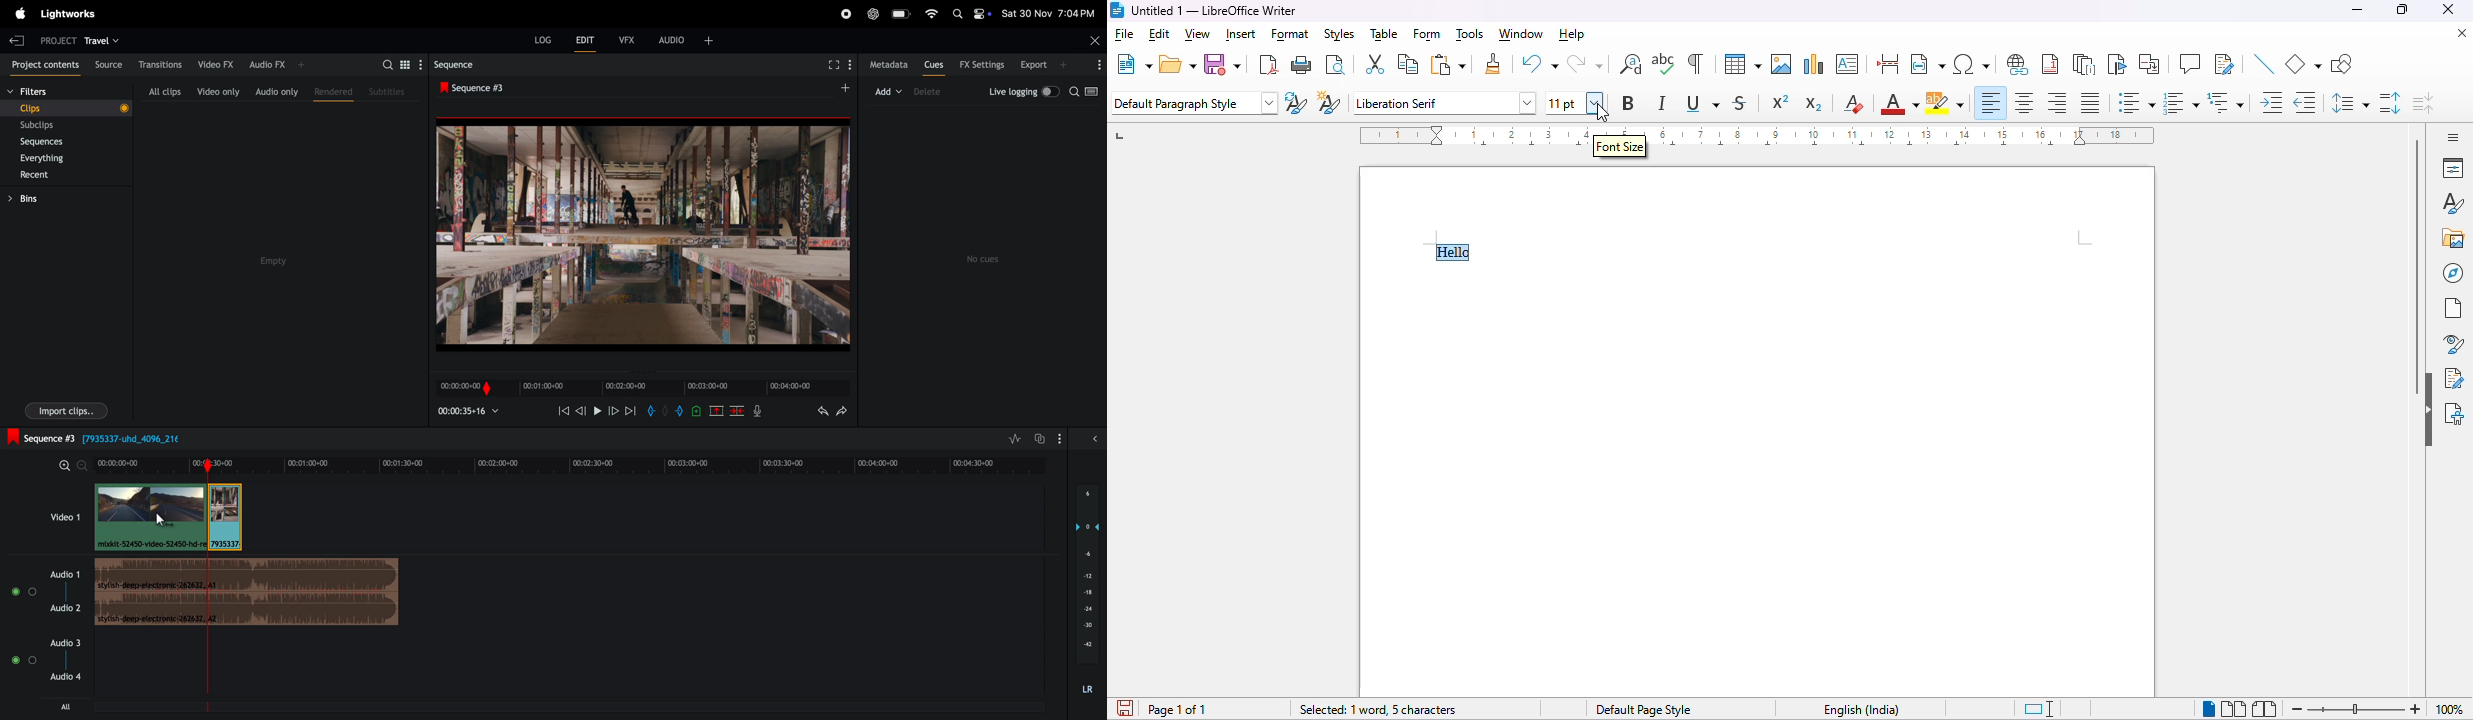 Image resolution: width=2492 pixels, height=728 pixels. What do you see at coordinates (1889, 64) in the screenshot?
I see `insert page break` at bounding box center [1889, 64].